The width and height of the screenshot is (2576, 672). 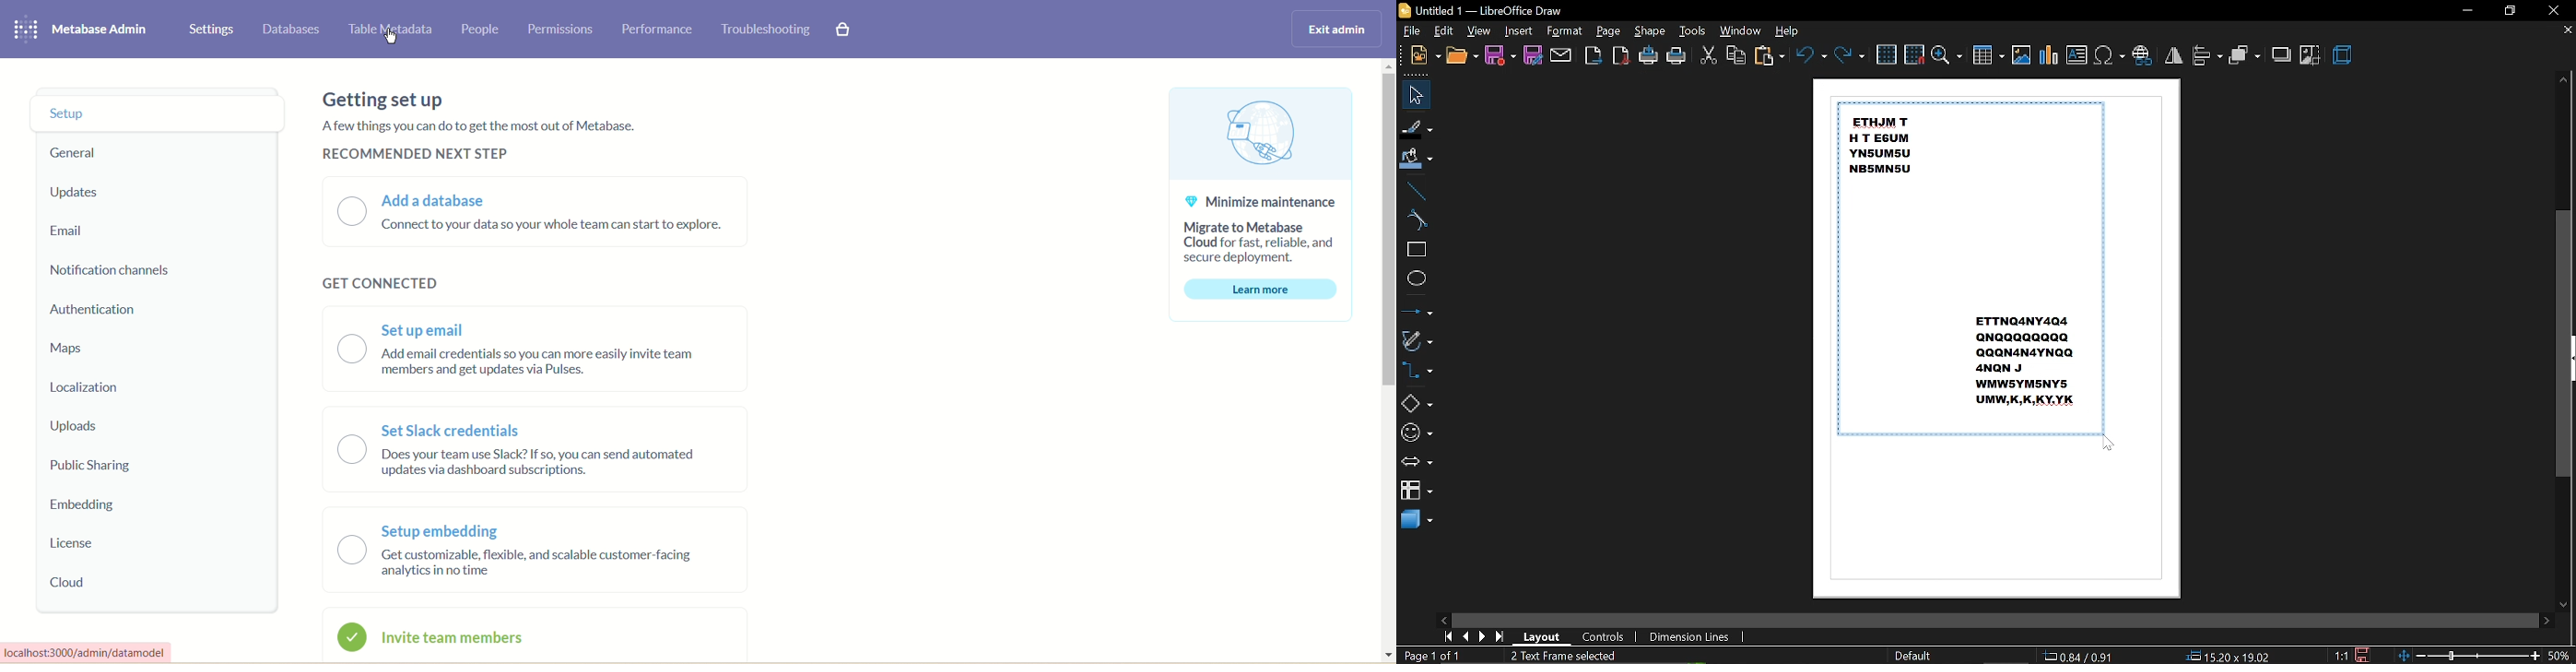 I want to click on view, so click(x=1479, y=31).